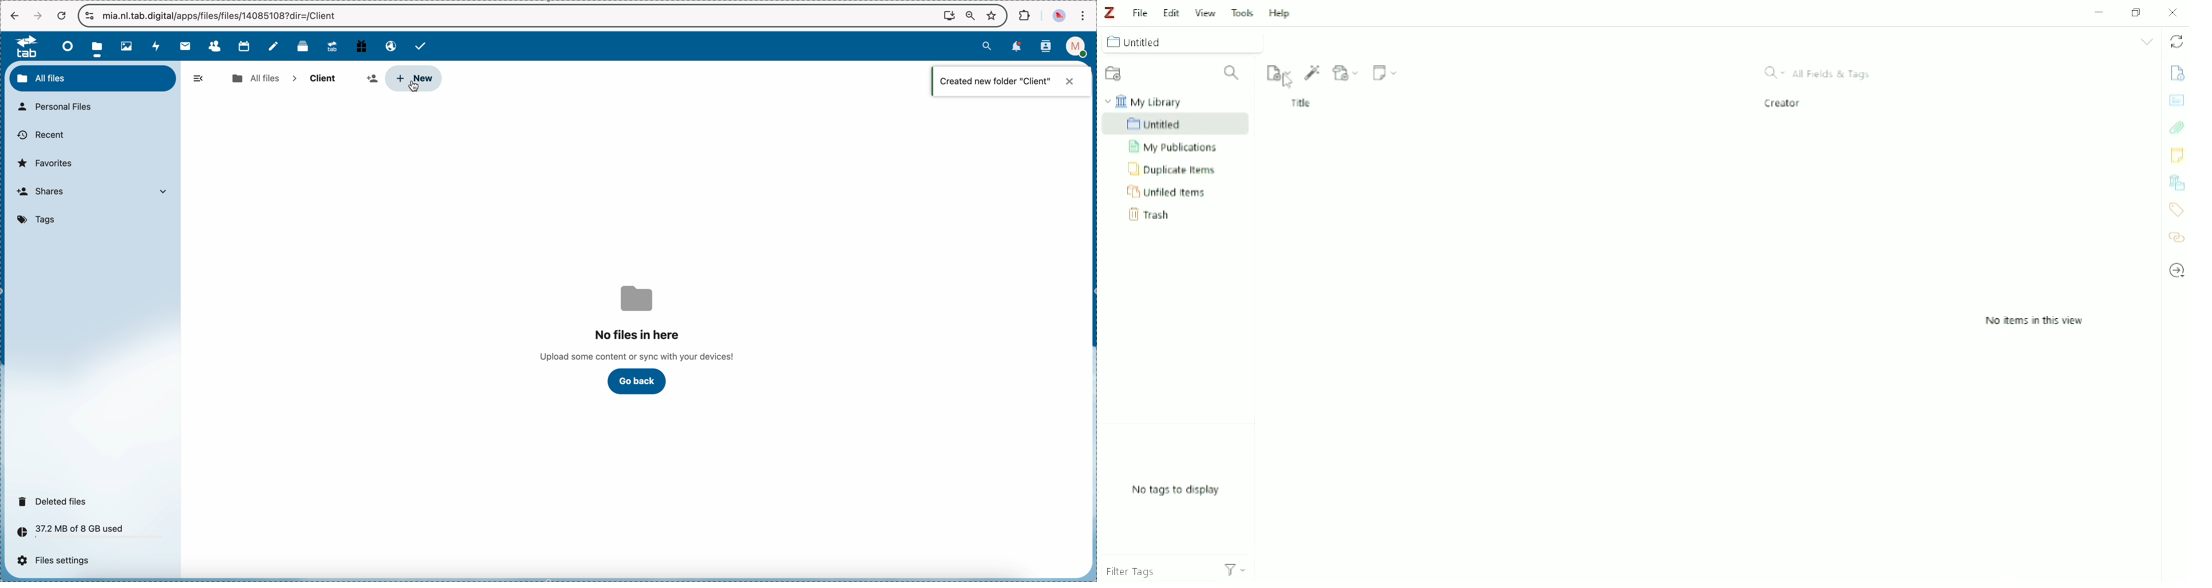 Image resolution: width=2212 pixels, height=588 pixels. Describe the element at coordinates (93, 78) in the screenshot. I see `all files` at that location.